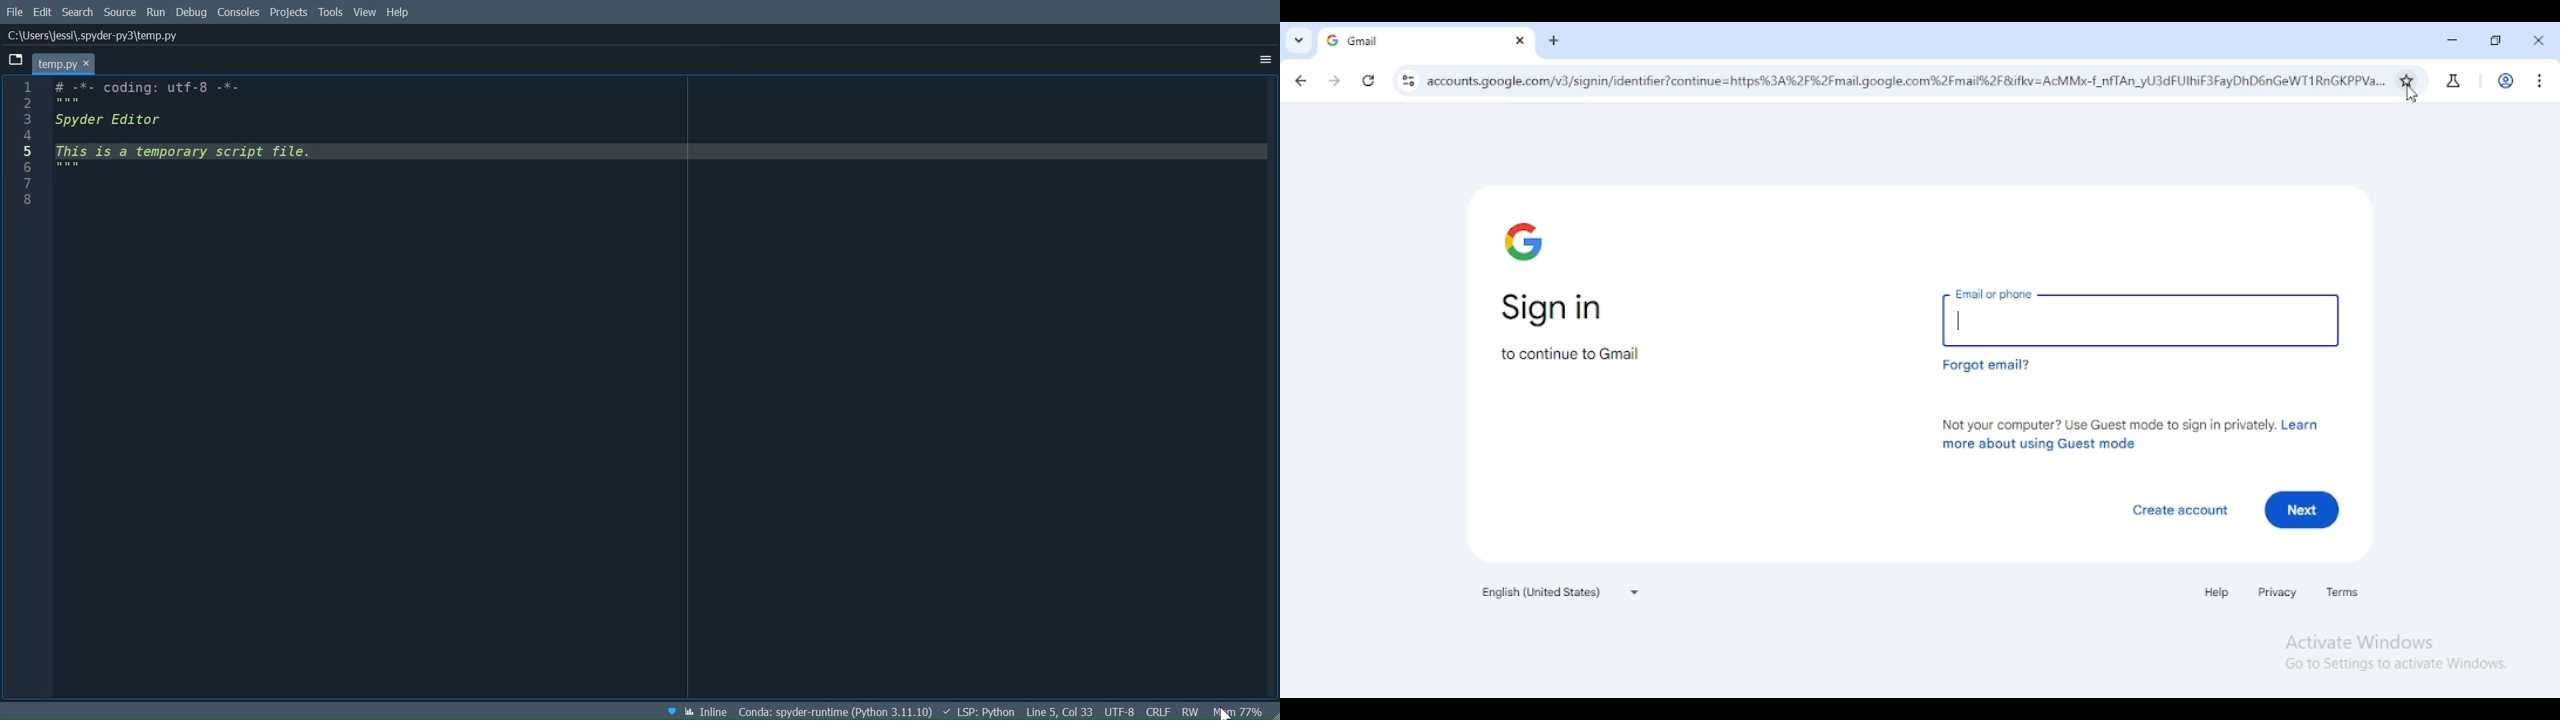  What do you see at coordinates (1334, 82) in the screenshot?
I see `click to go forward` at bounding box center [1334, 82].